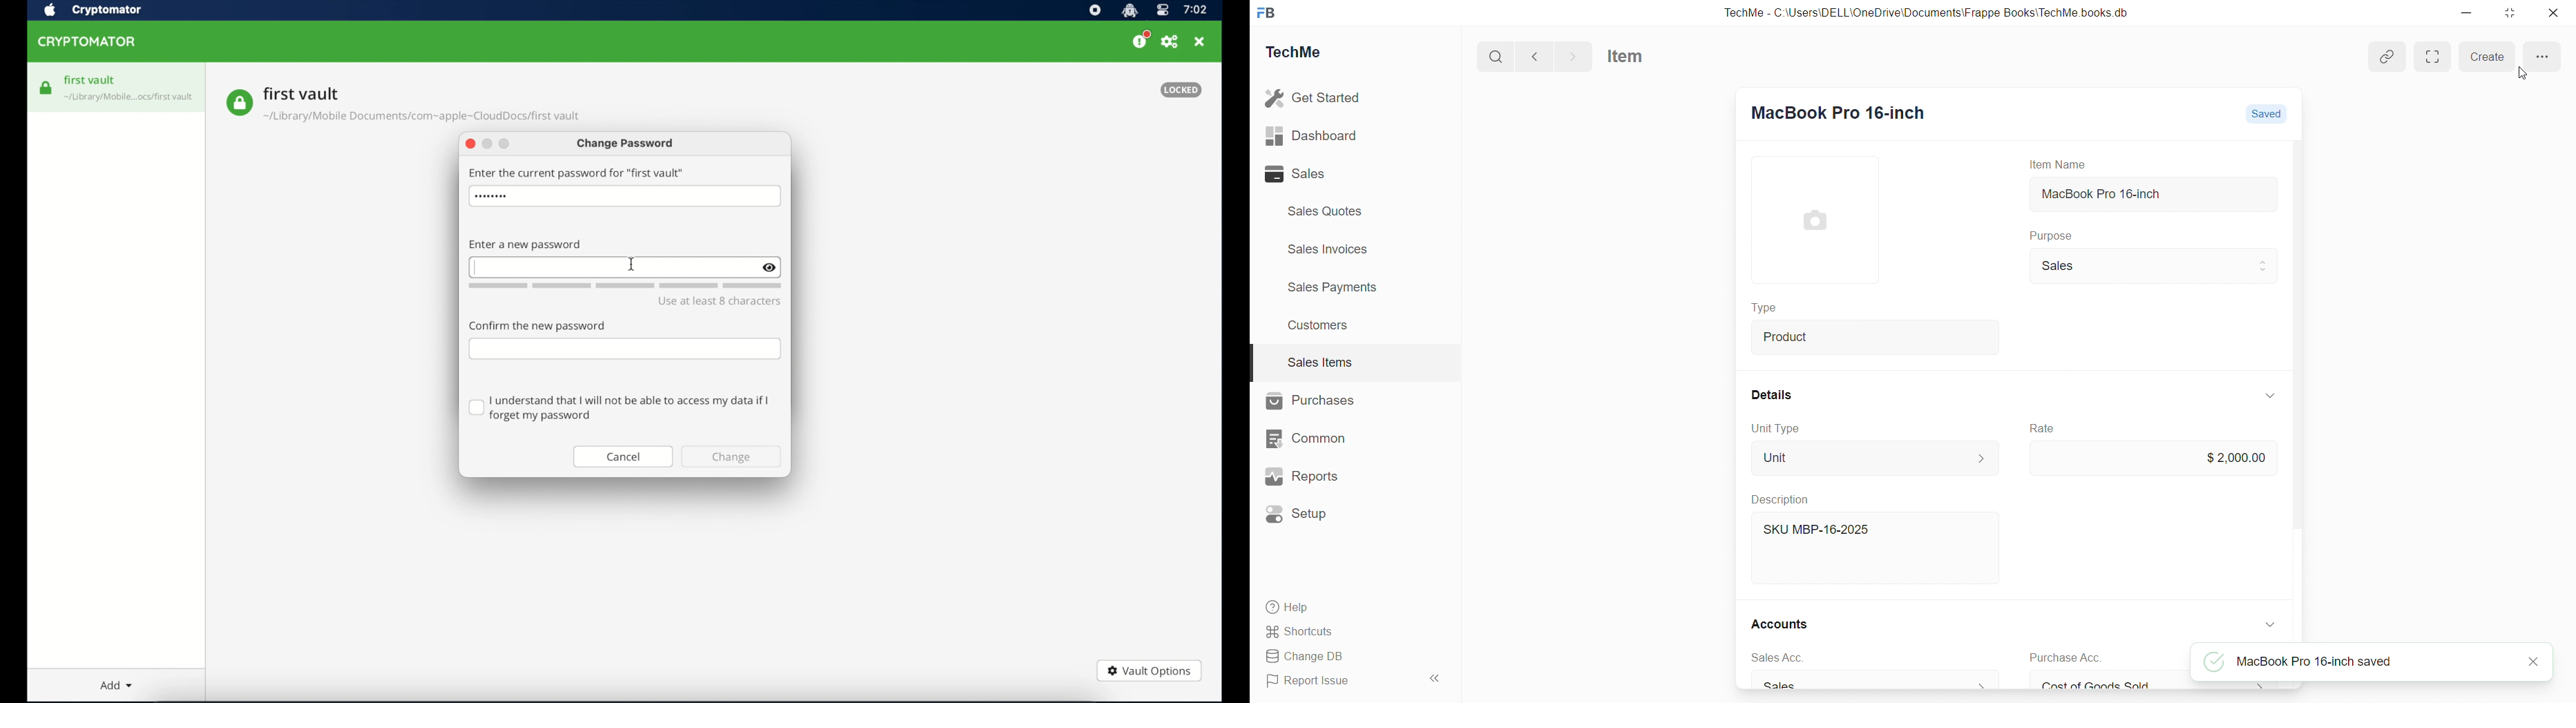 Image resolution: width=2576 pixels, height=728 pixels. I want to click on Type, so click(1763, 307).